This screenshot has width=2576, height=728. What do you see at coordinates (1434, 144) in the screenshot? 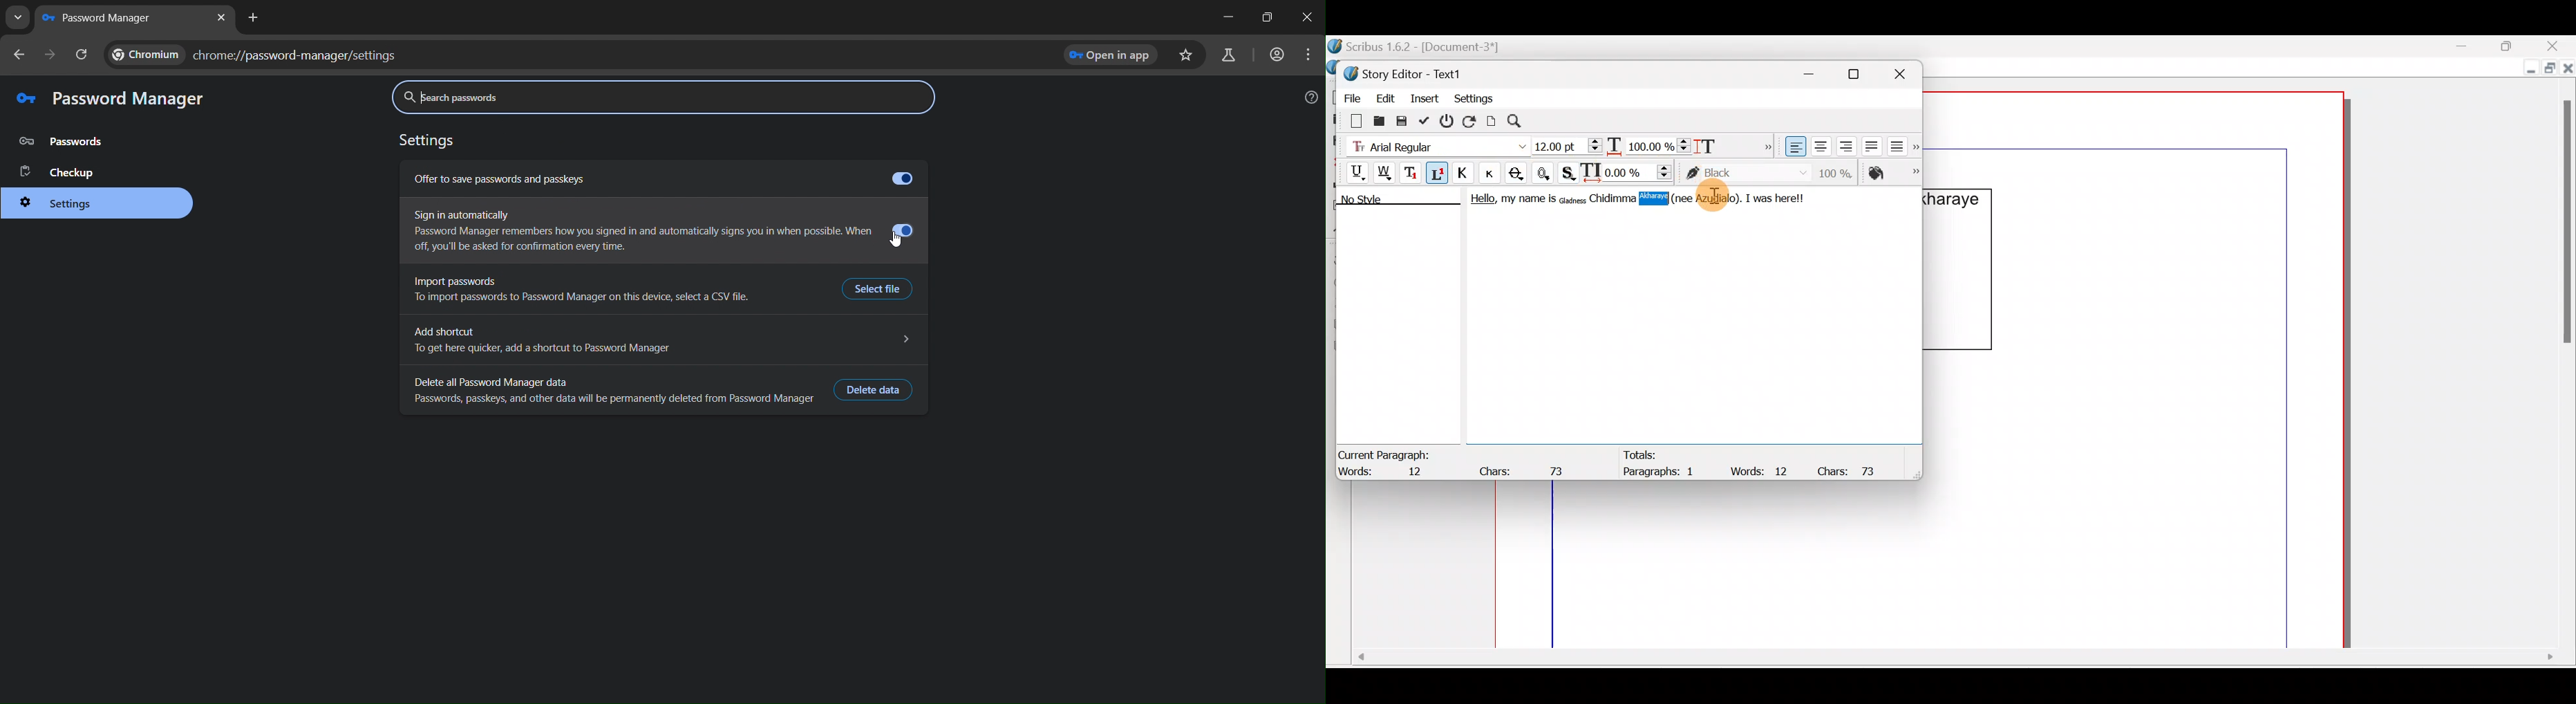
I see `Font type - Arial Regular` at bounding box center [1434, 144].